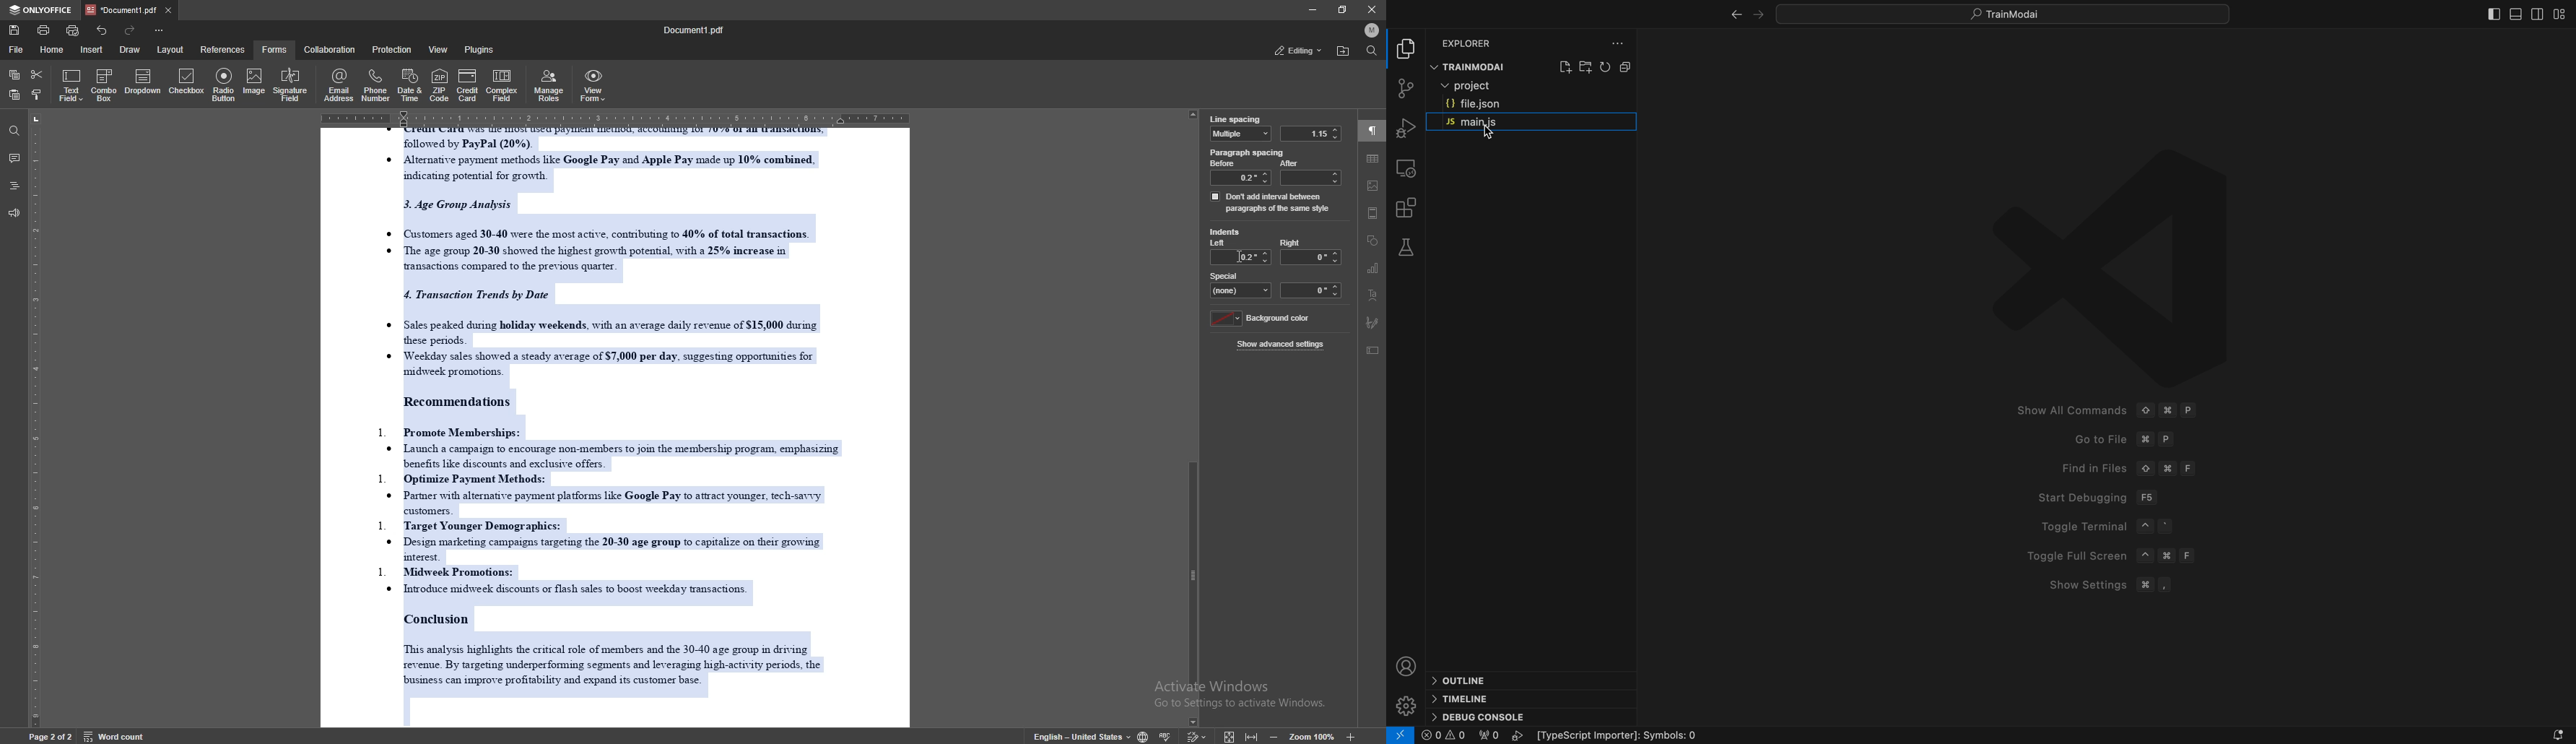 This screenshot has height=756, width=2576. Describe the element at coordinates (38, 96) in the screenshot. I see `copy style` at that location.